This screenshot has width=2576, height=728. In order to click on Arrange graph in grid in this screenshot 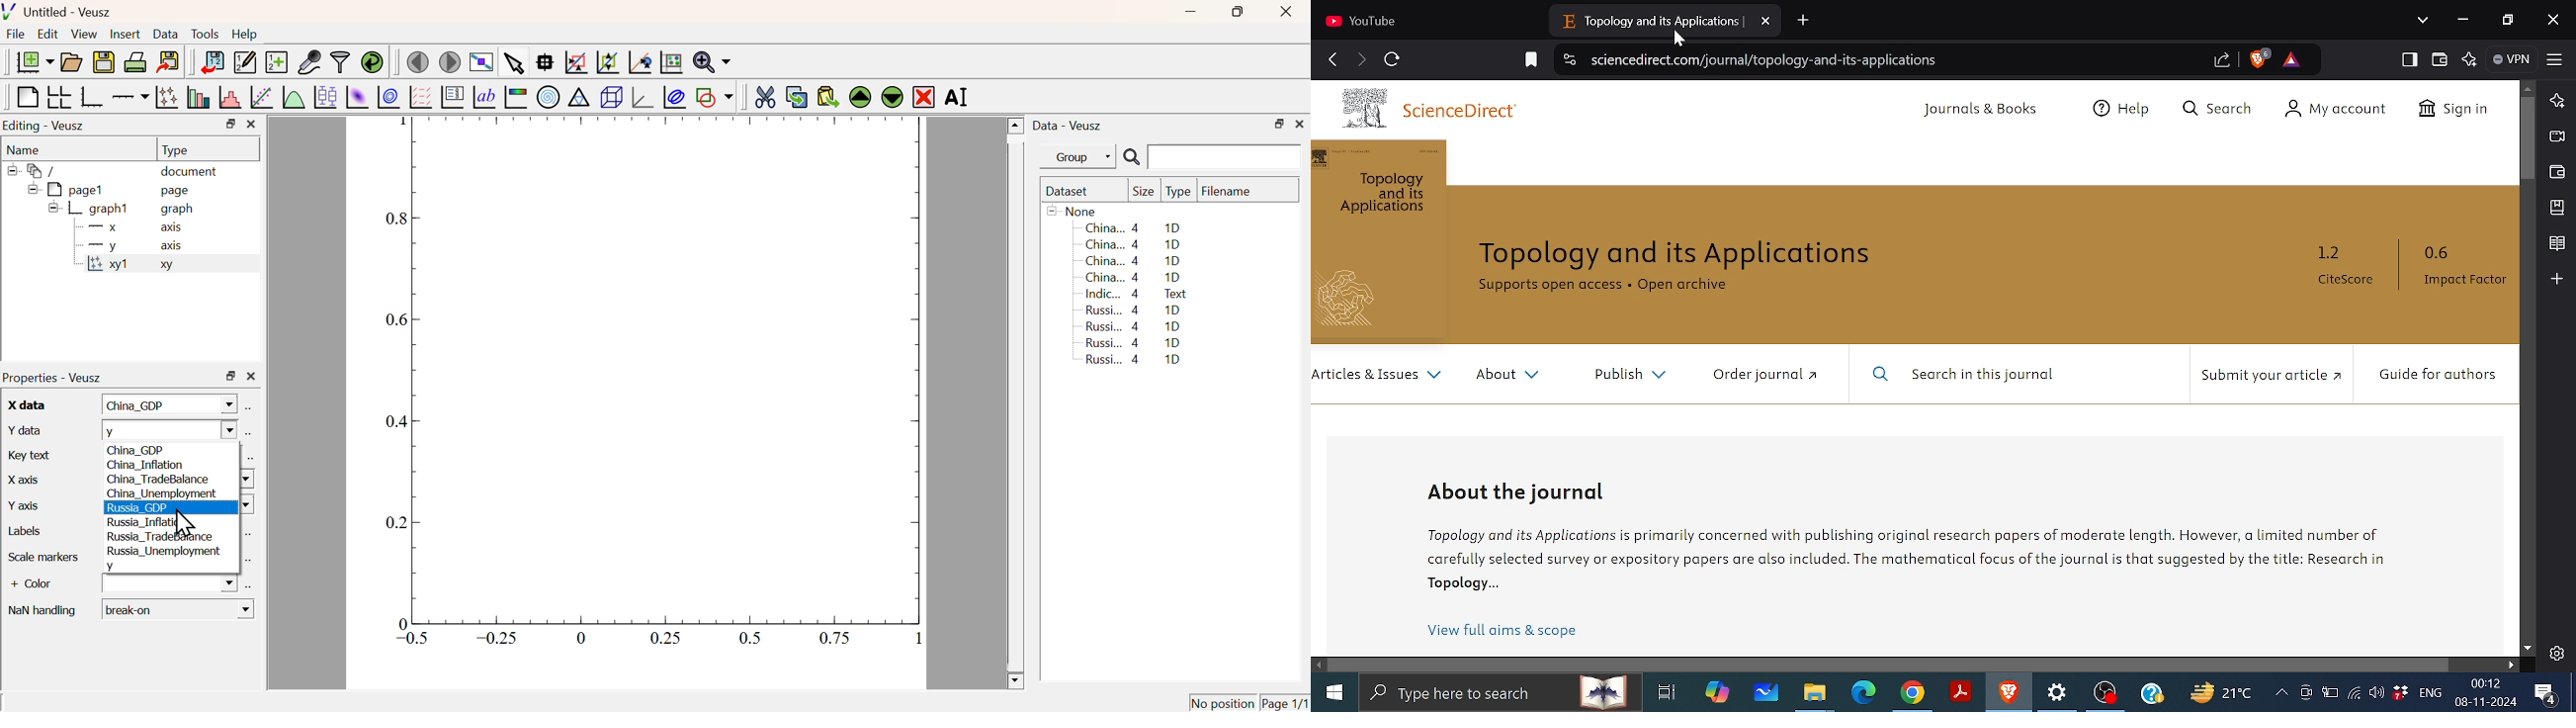, I will do `click(58, 96)`.